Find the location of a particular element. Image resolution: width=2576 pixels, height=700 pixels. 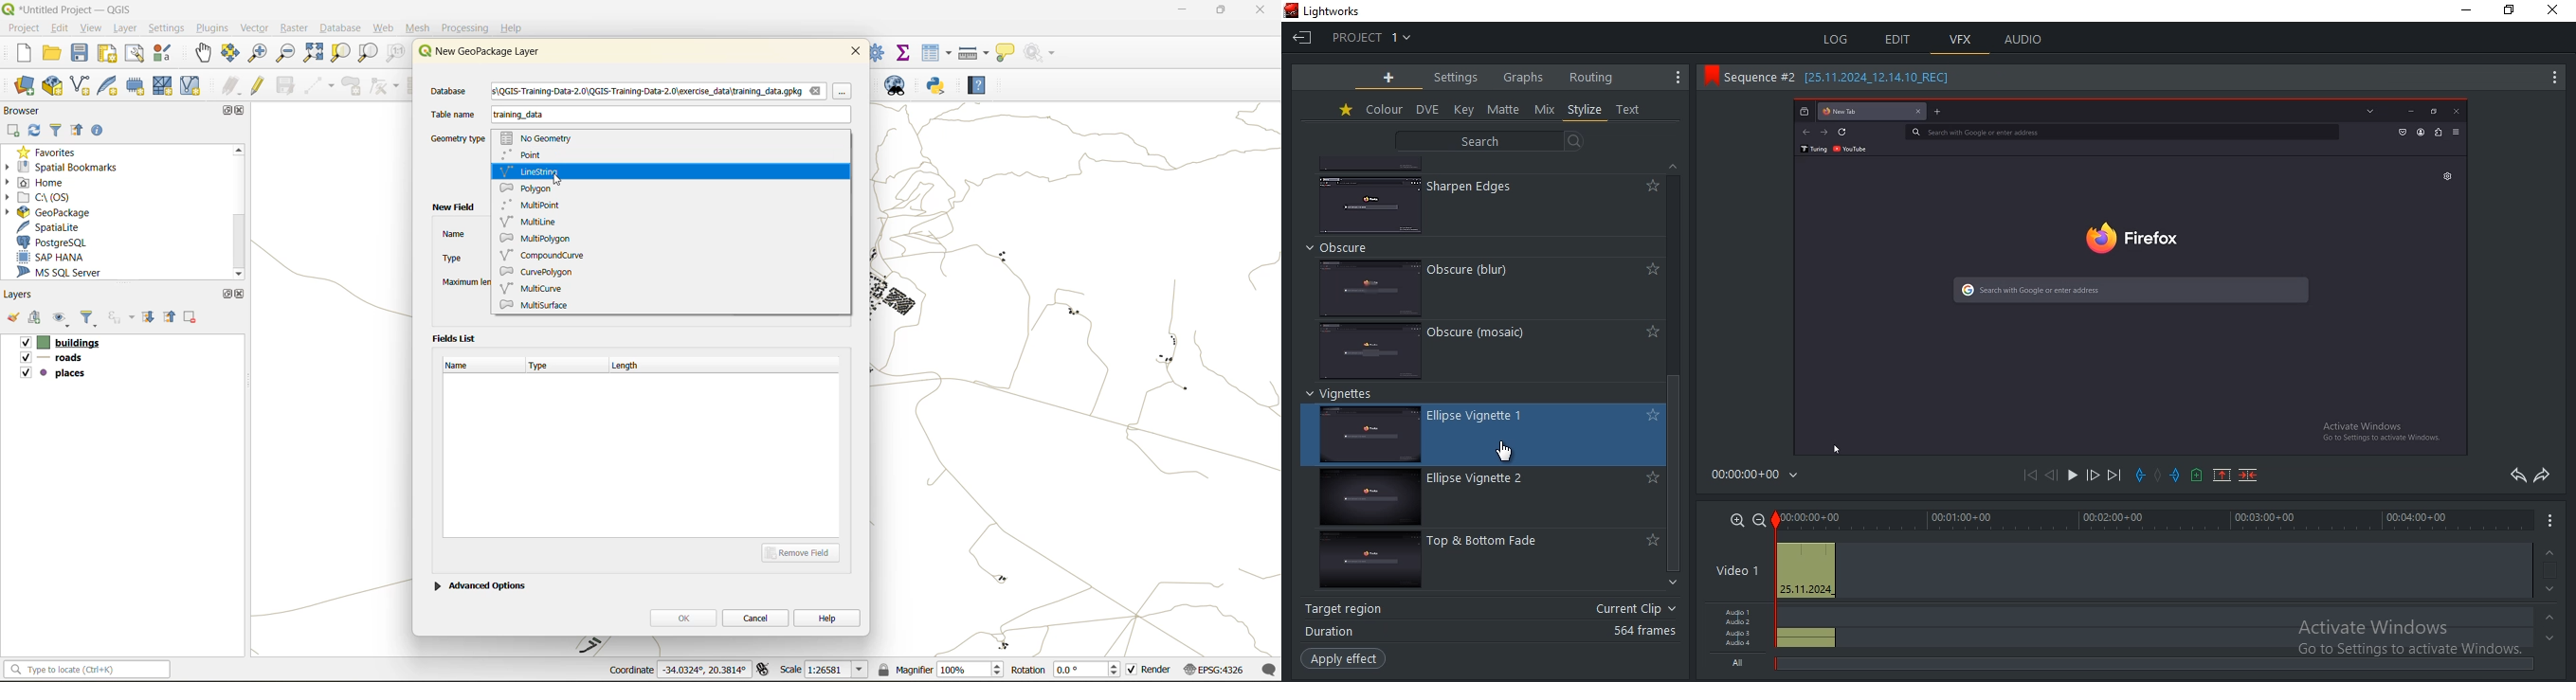

ellipse vignette 2 is located at coordinates (1367, 499).